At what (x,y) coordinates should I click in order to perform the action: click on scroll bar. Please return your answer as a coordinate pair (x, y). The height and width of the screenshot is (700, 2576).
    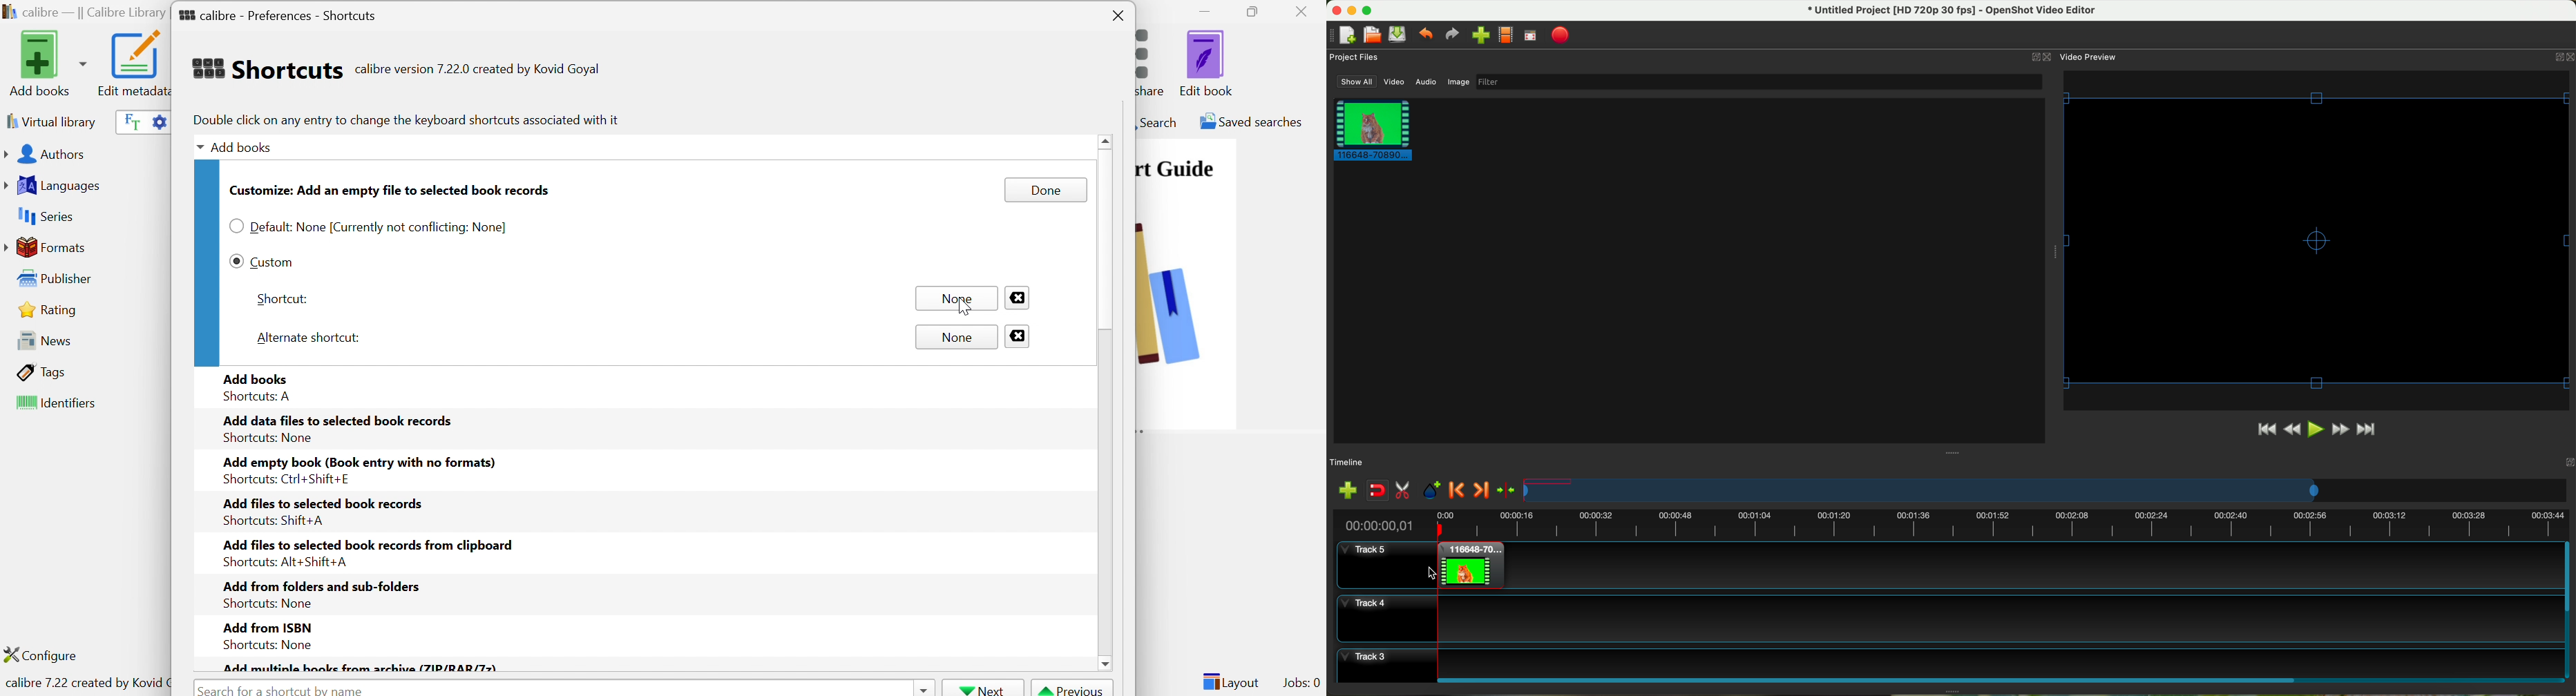
    Looking at the image, I should click on (2568, 609).